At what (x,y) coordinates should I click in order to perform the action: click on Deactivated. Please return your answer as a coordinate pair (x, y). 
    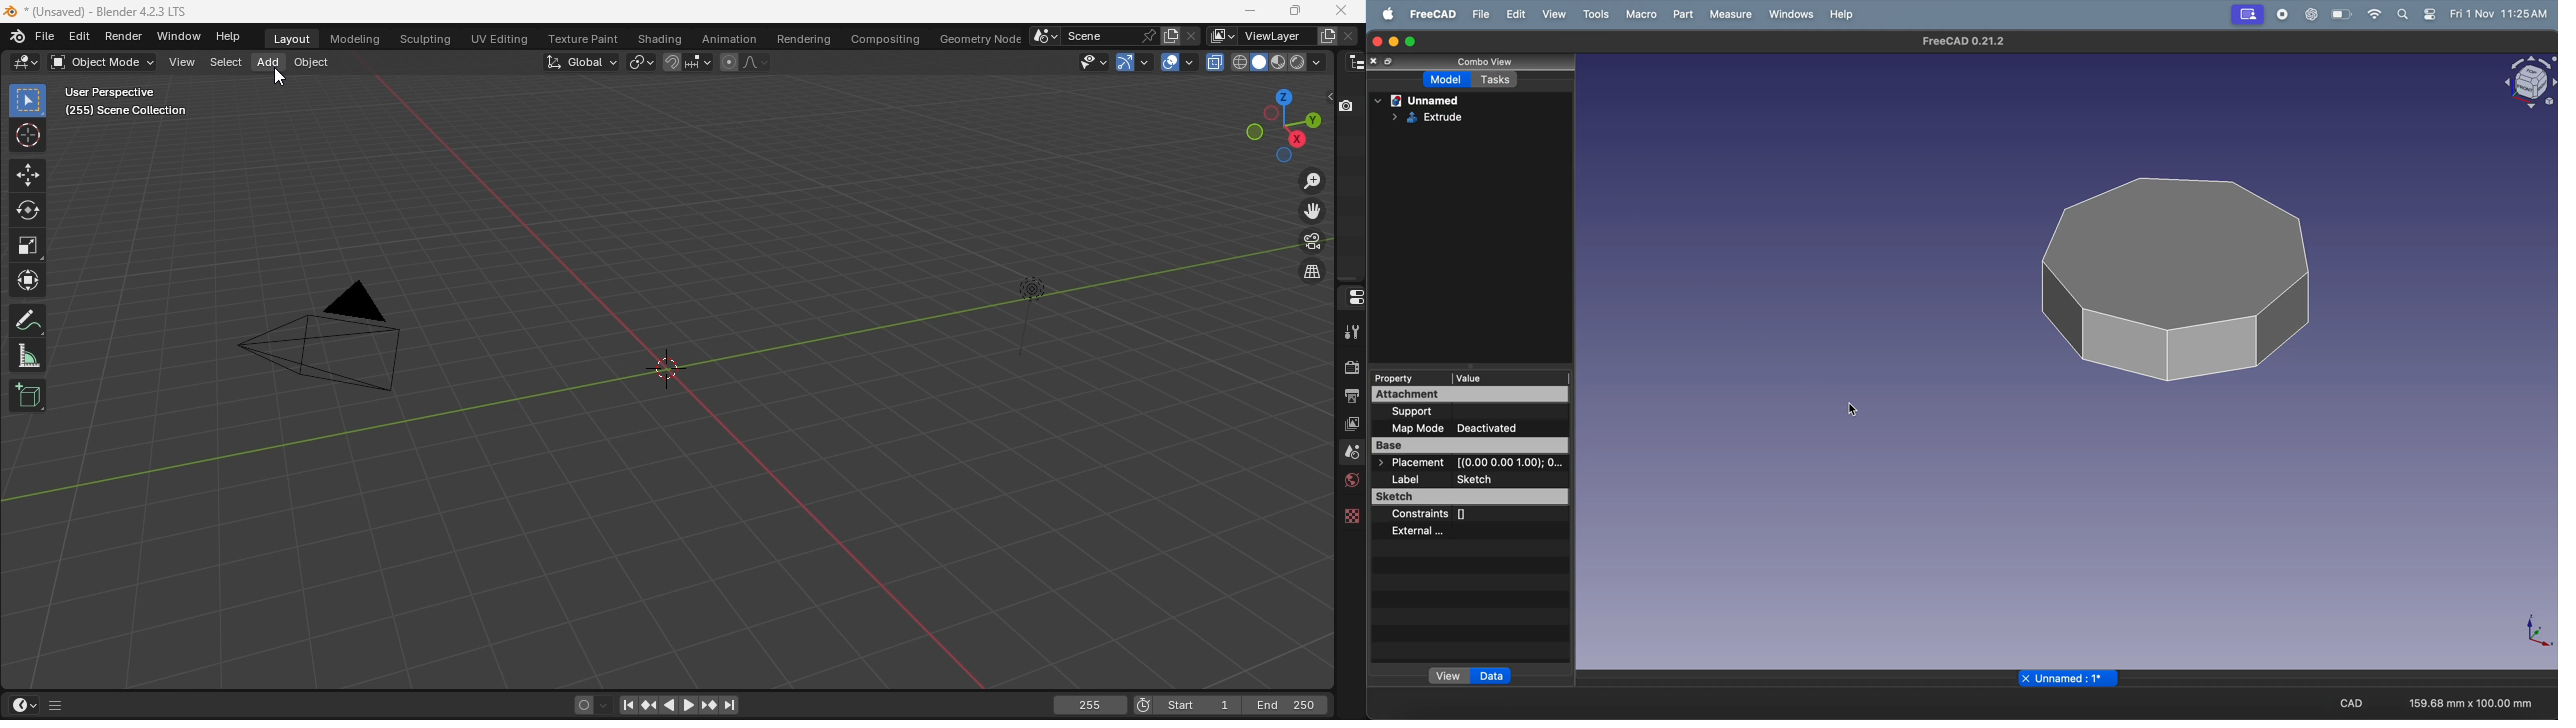
    Looking at the image, I should click on (1489, 427).